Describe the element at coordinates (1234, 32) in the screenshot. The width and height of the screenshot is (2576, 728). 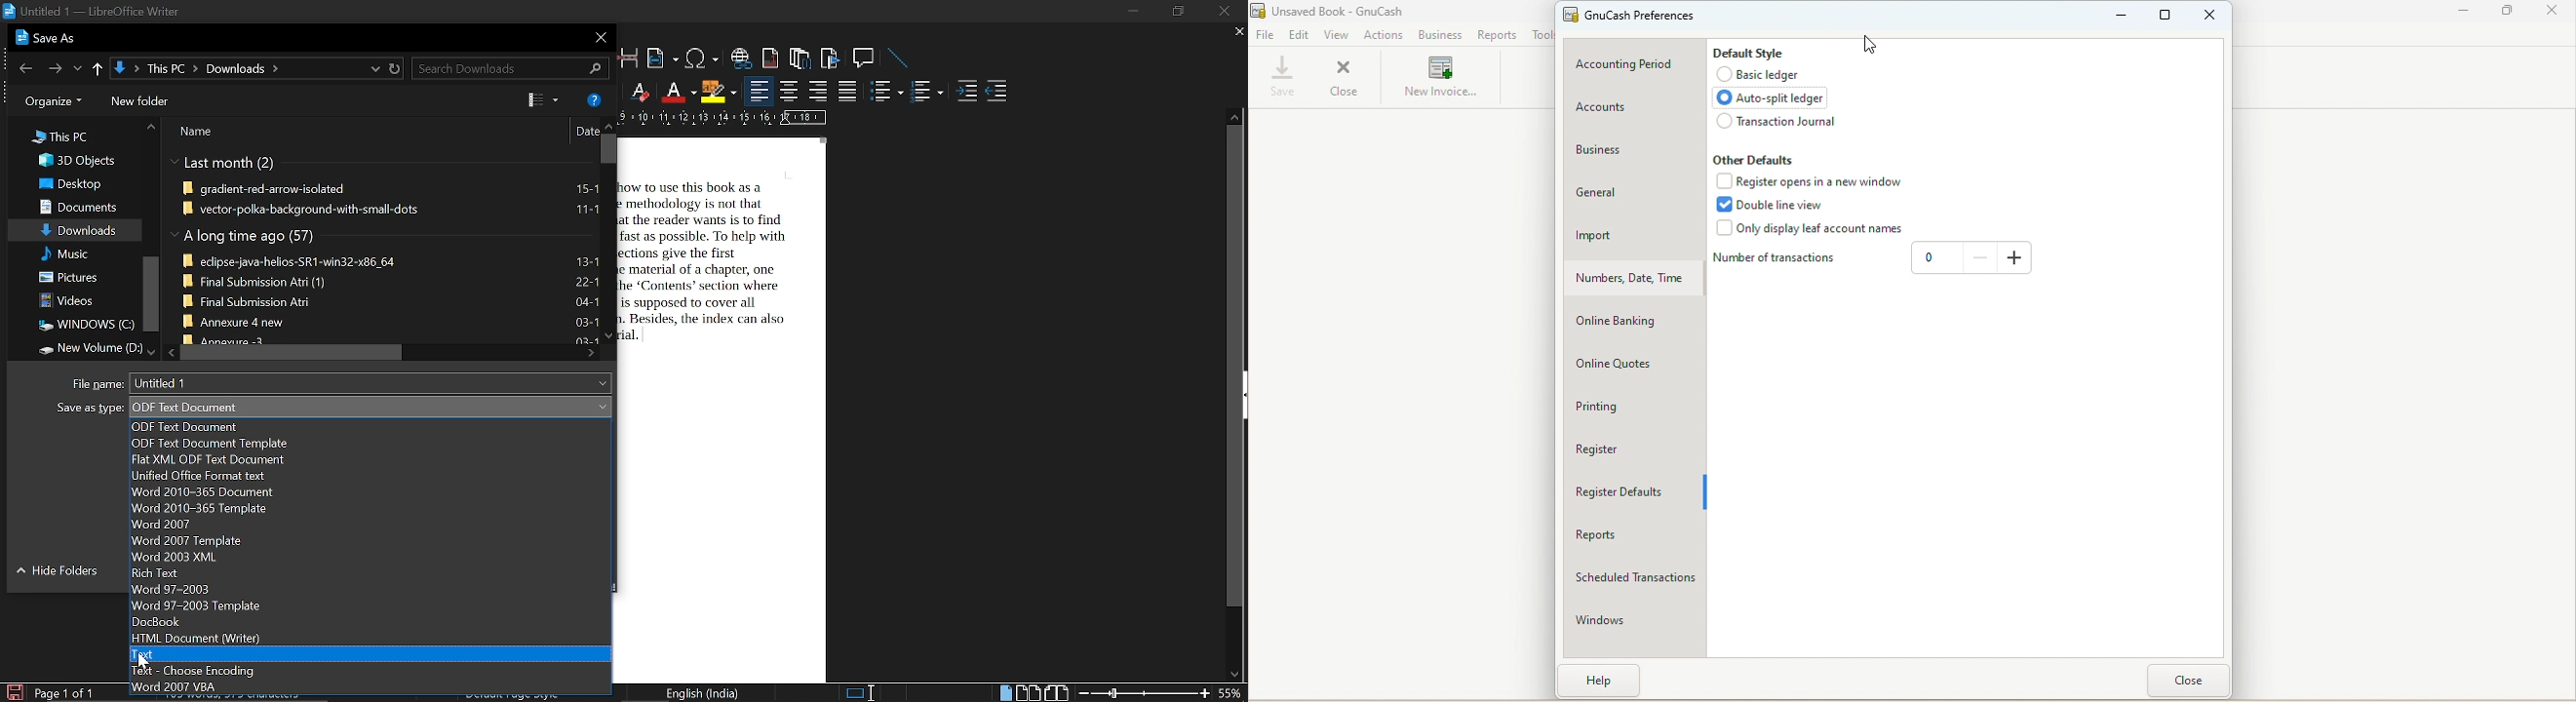
I see `close current tab` at that location.